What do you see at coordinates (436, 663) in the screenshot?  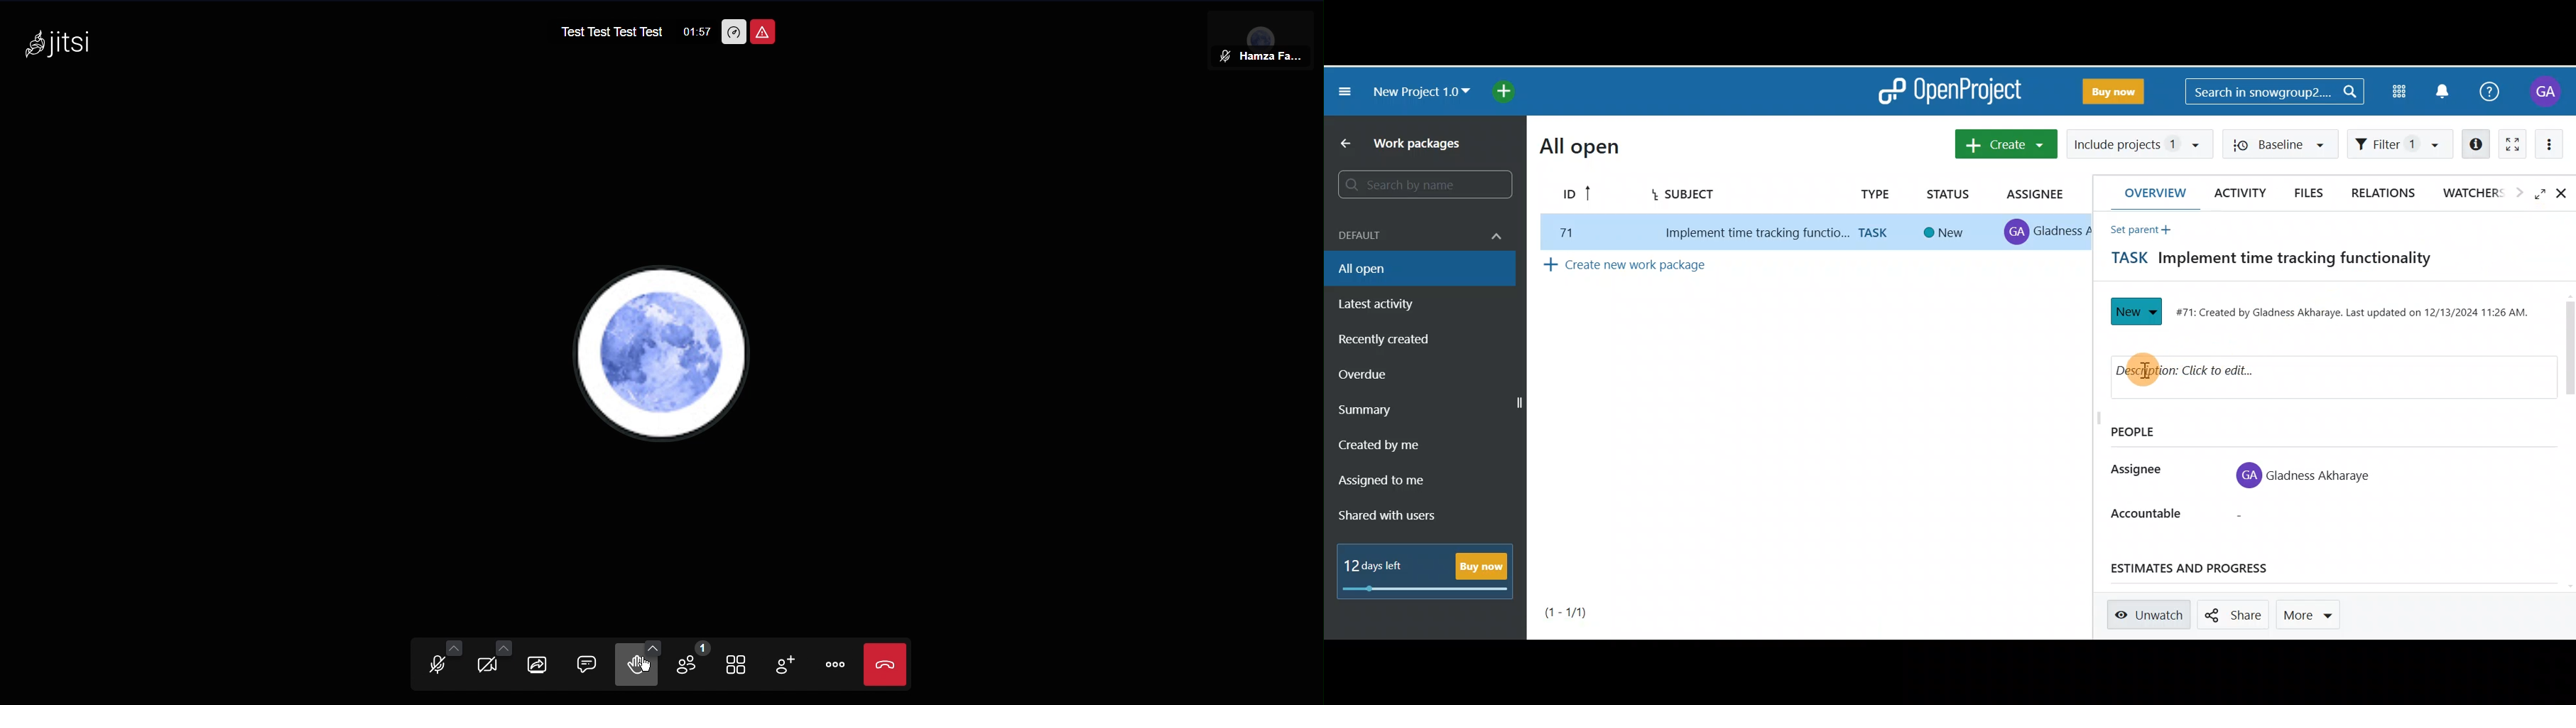 I see `Audio` at bounding box center [436, 663].